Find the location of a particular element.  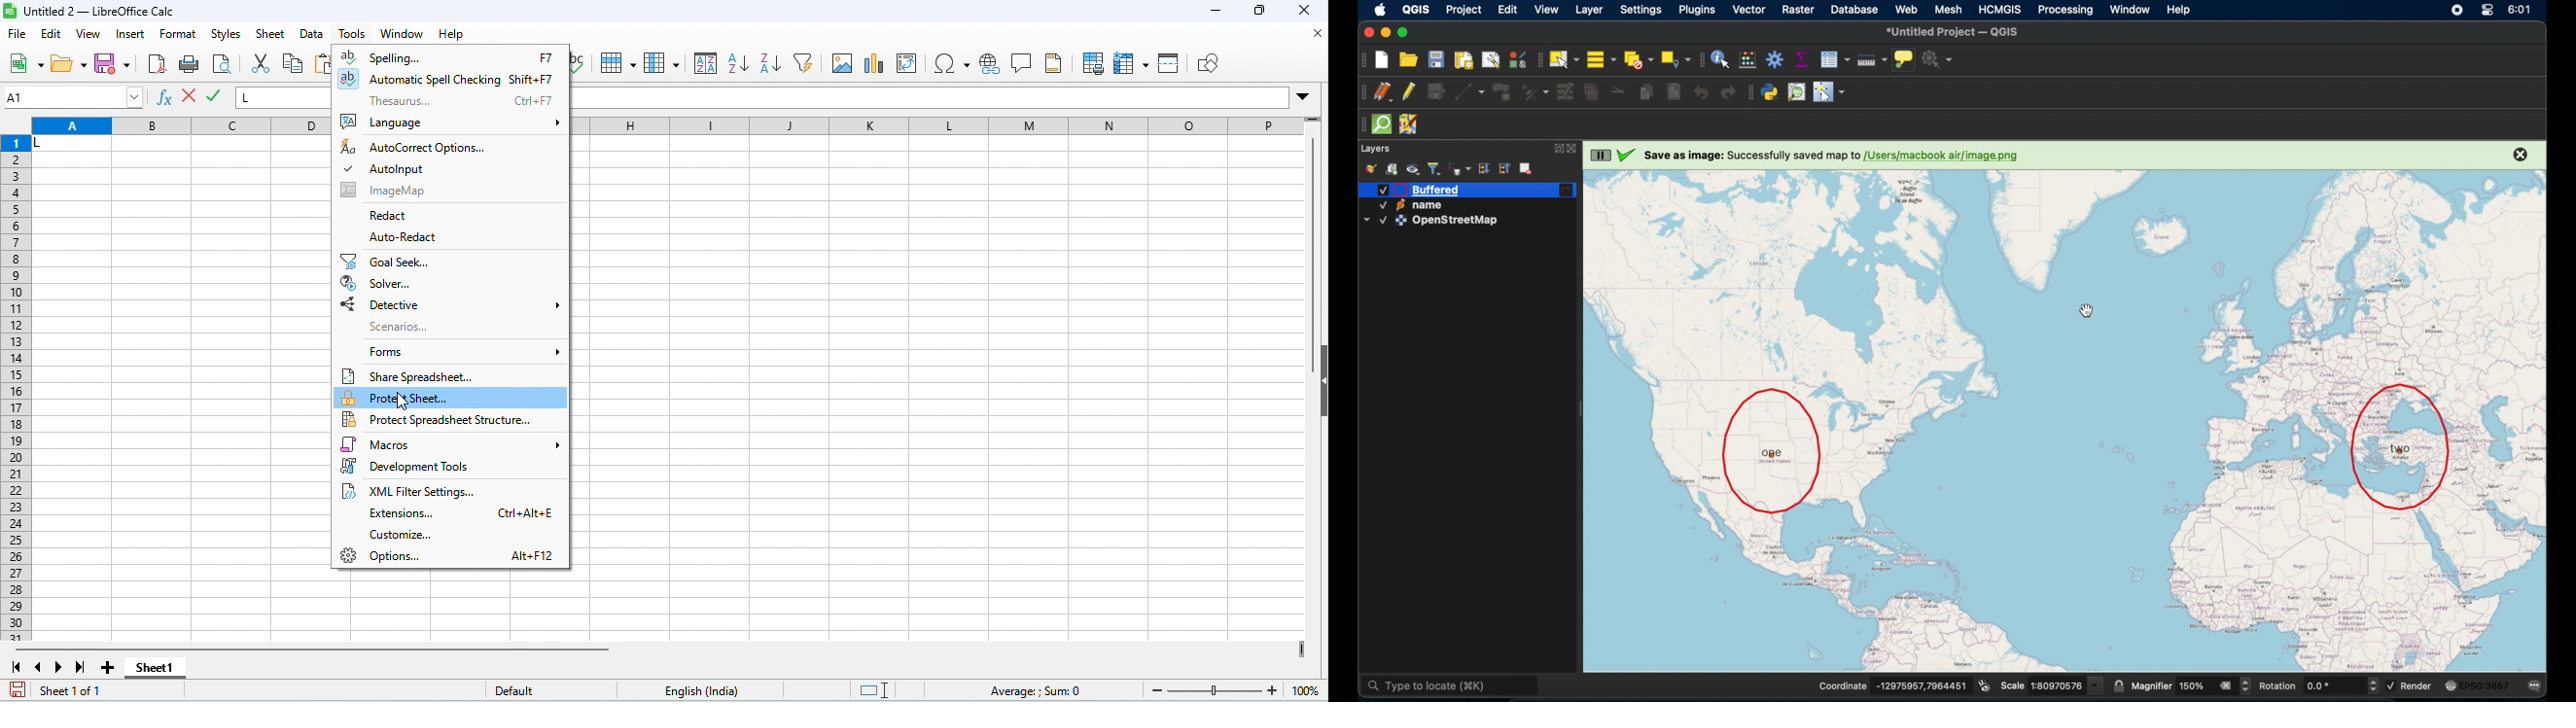

show layout manager is located at coordinates (1490, 59).